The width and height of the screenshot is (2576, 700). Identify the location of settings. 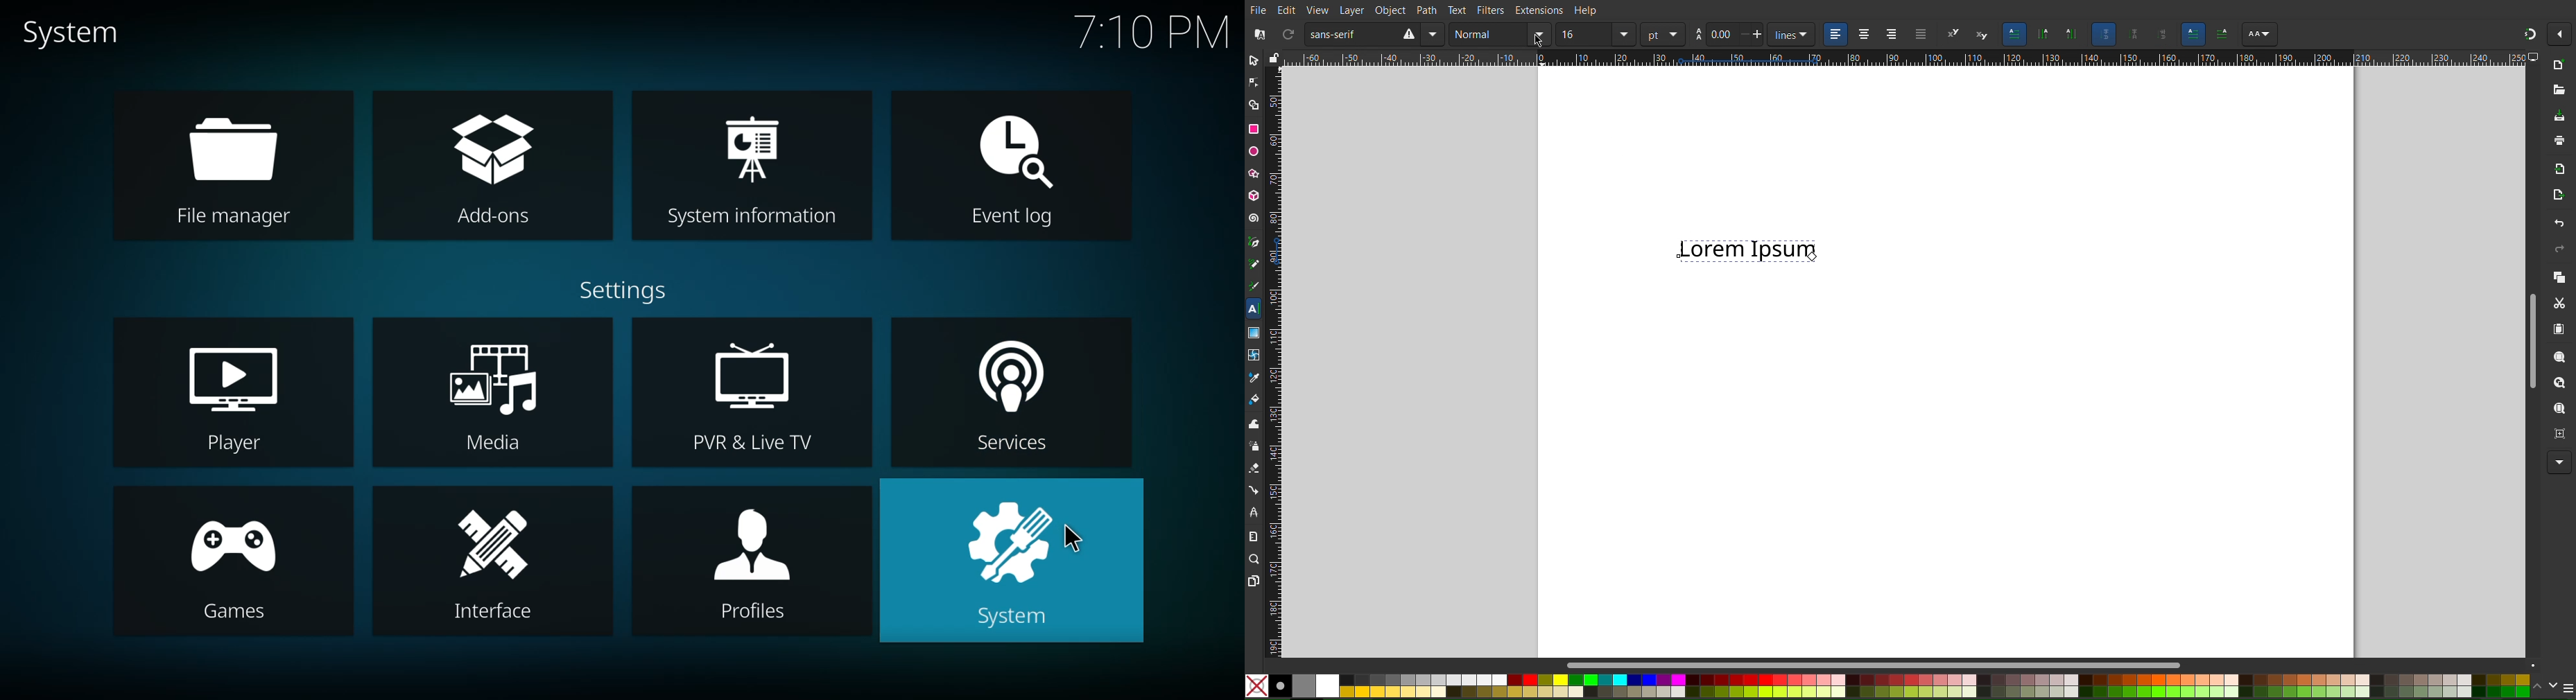
(619, 292).